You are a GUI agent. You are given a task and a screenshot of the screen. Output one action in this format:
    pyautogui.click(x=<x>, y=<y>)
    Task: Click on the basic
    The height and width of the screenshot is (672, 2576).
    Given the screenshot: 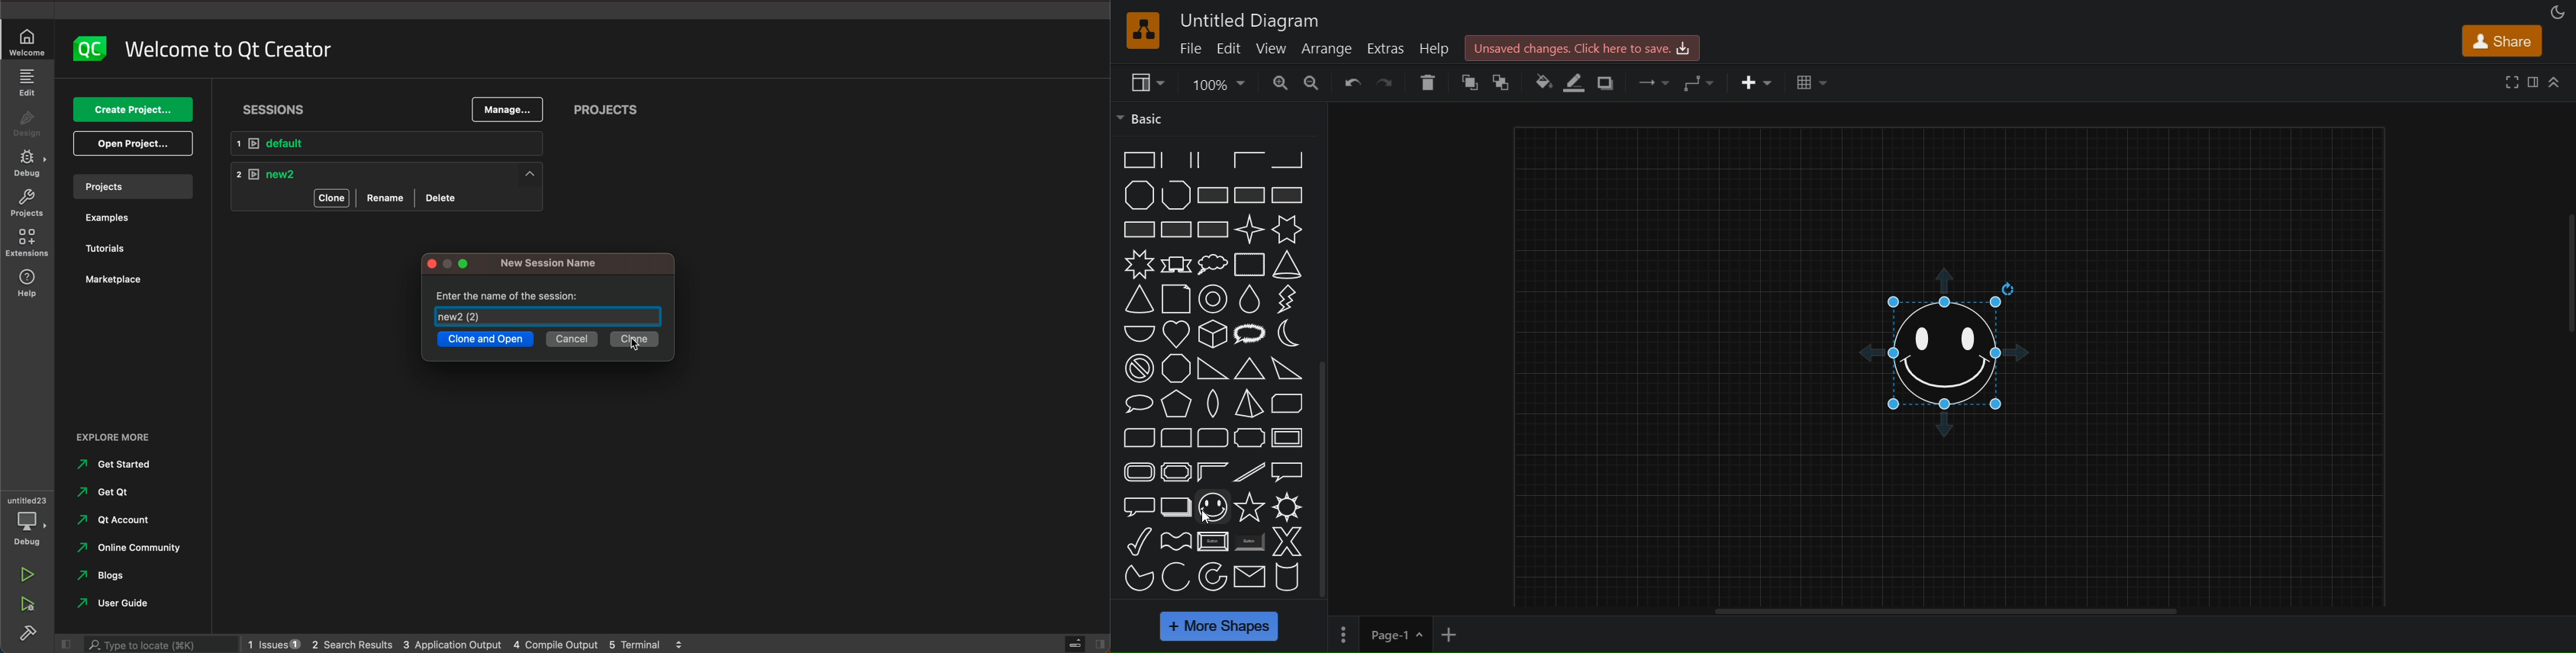 What is the action you would take?
    pyautogui.click(x=1143, y=117)
    